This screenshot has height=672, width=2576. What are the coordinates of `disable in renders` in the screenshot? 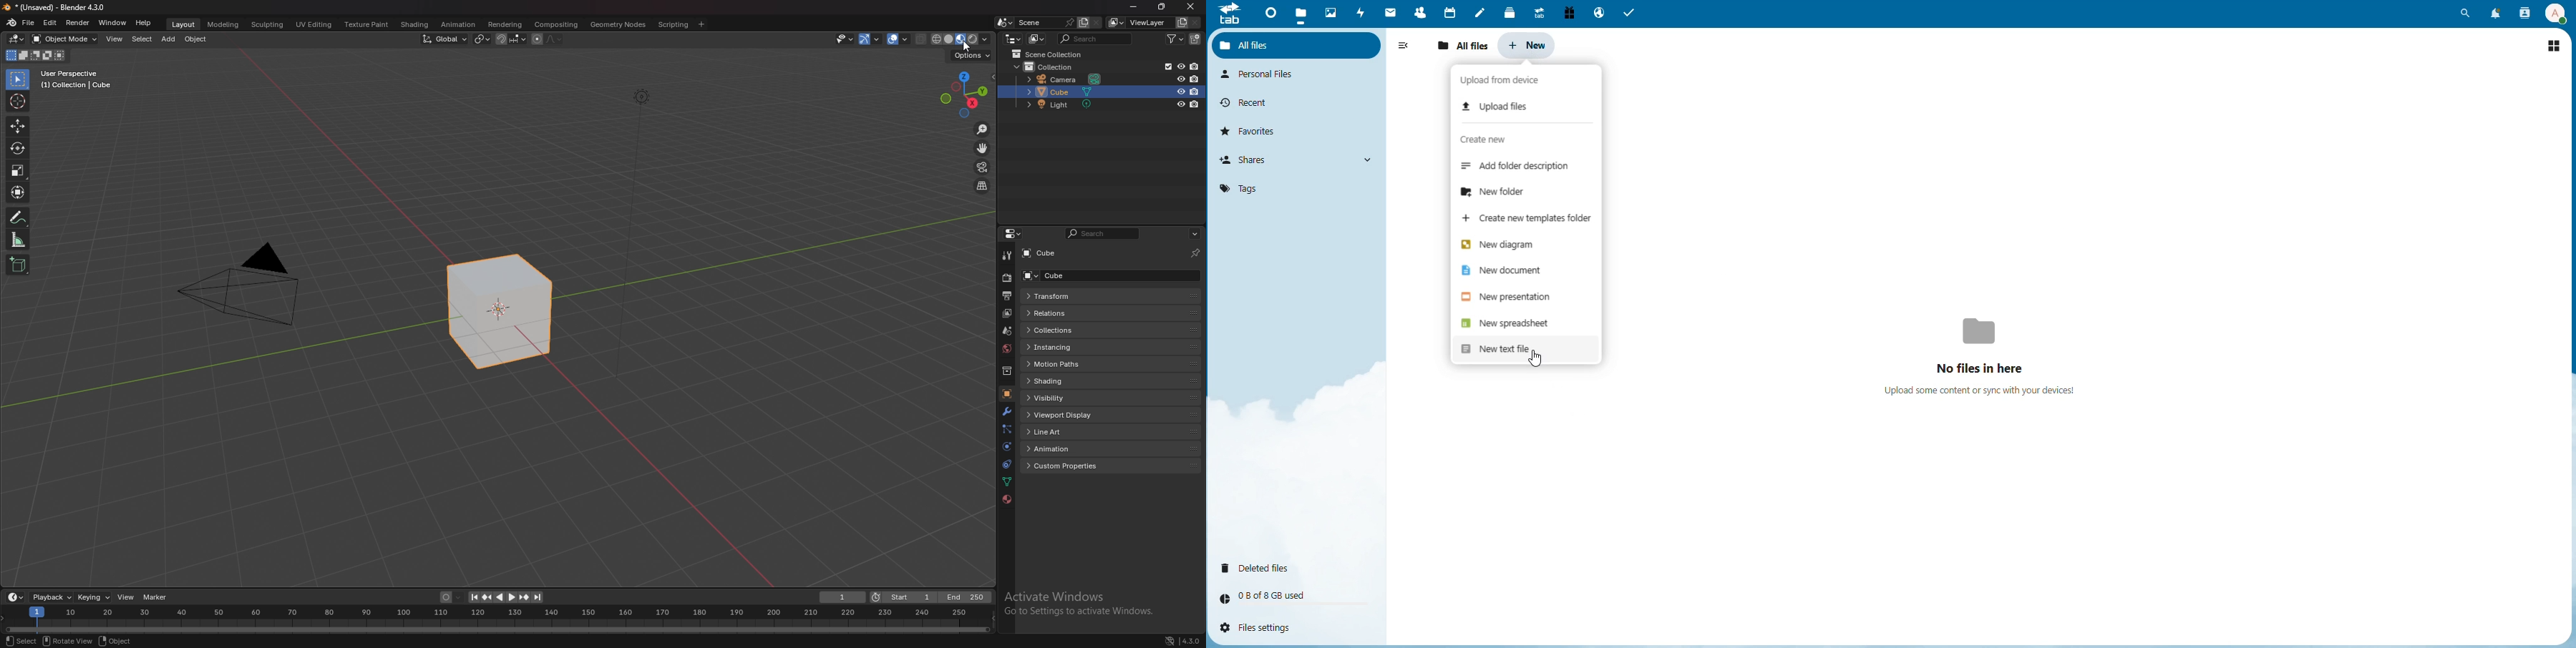 It's located at (1195, 92).